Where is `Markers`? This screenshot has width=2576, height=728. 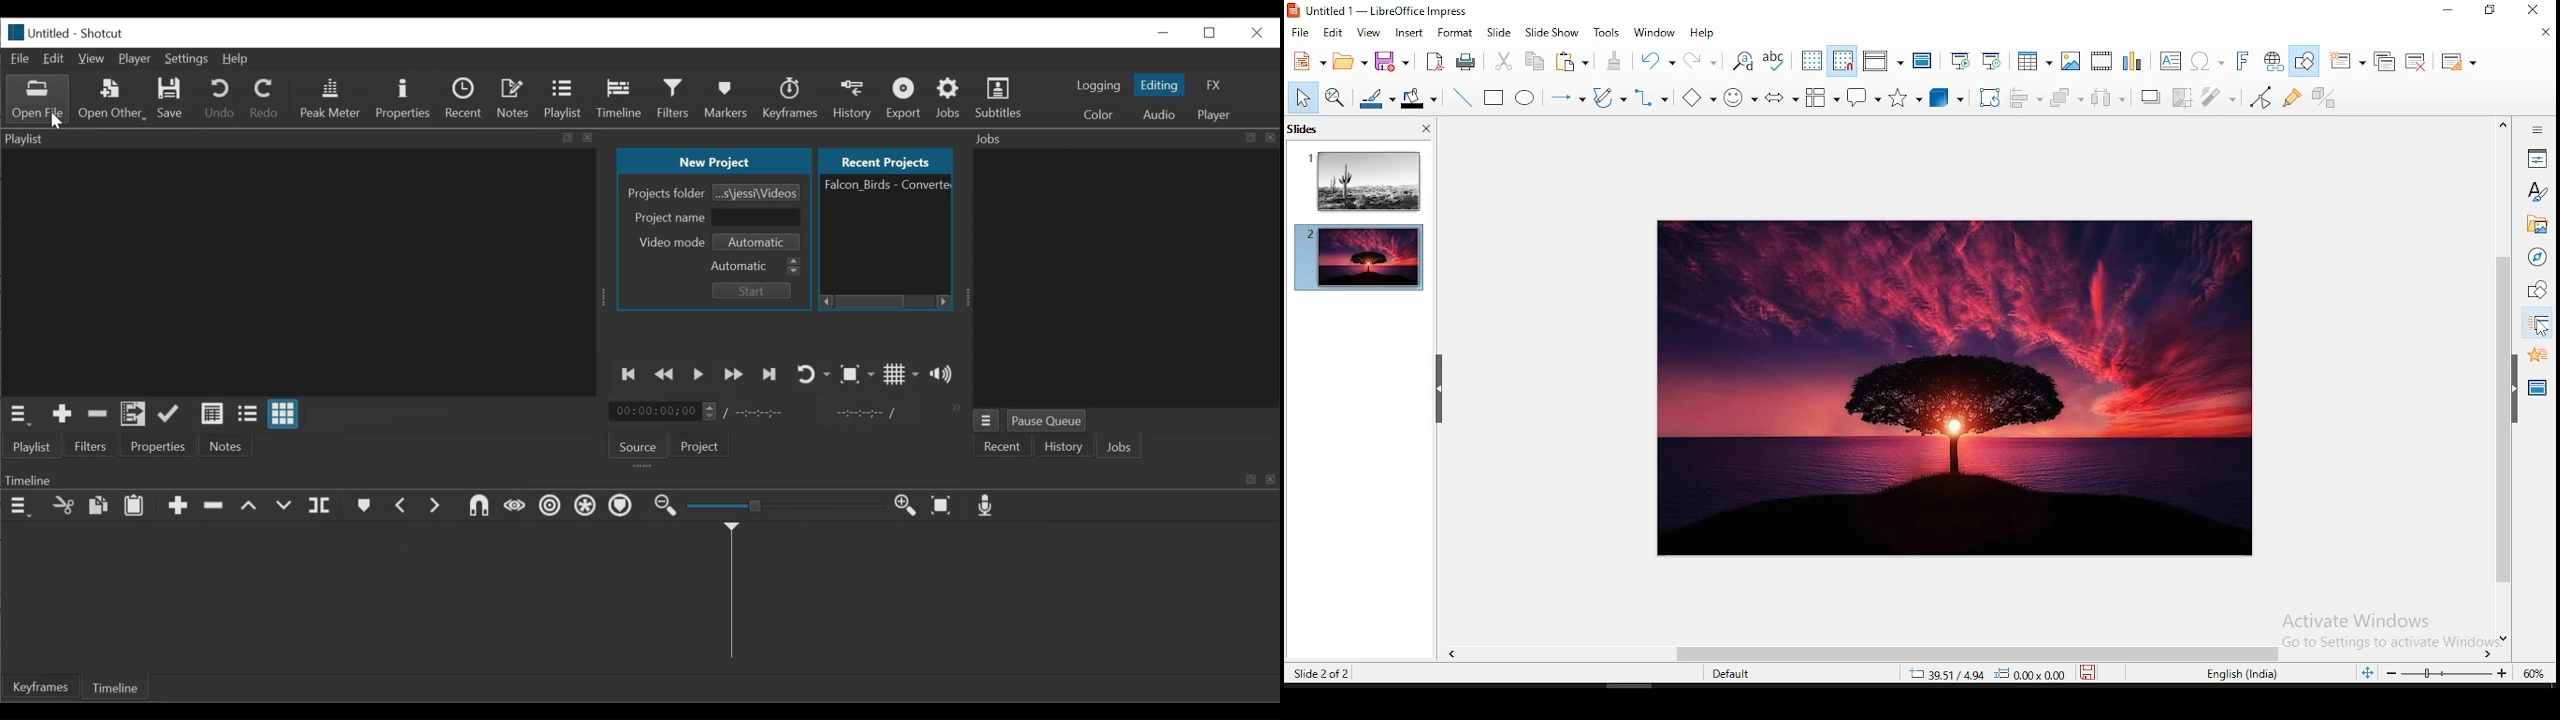 Markers is located at coordinates (726, 100).